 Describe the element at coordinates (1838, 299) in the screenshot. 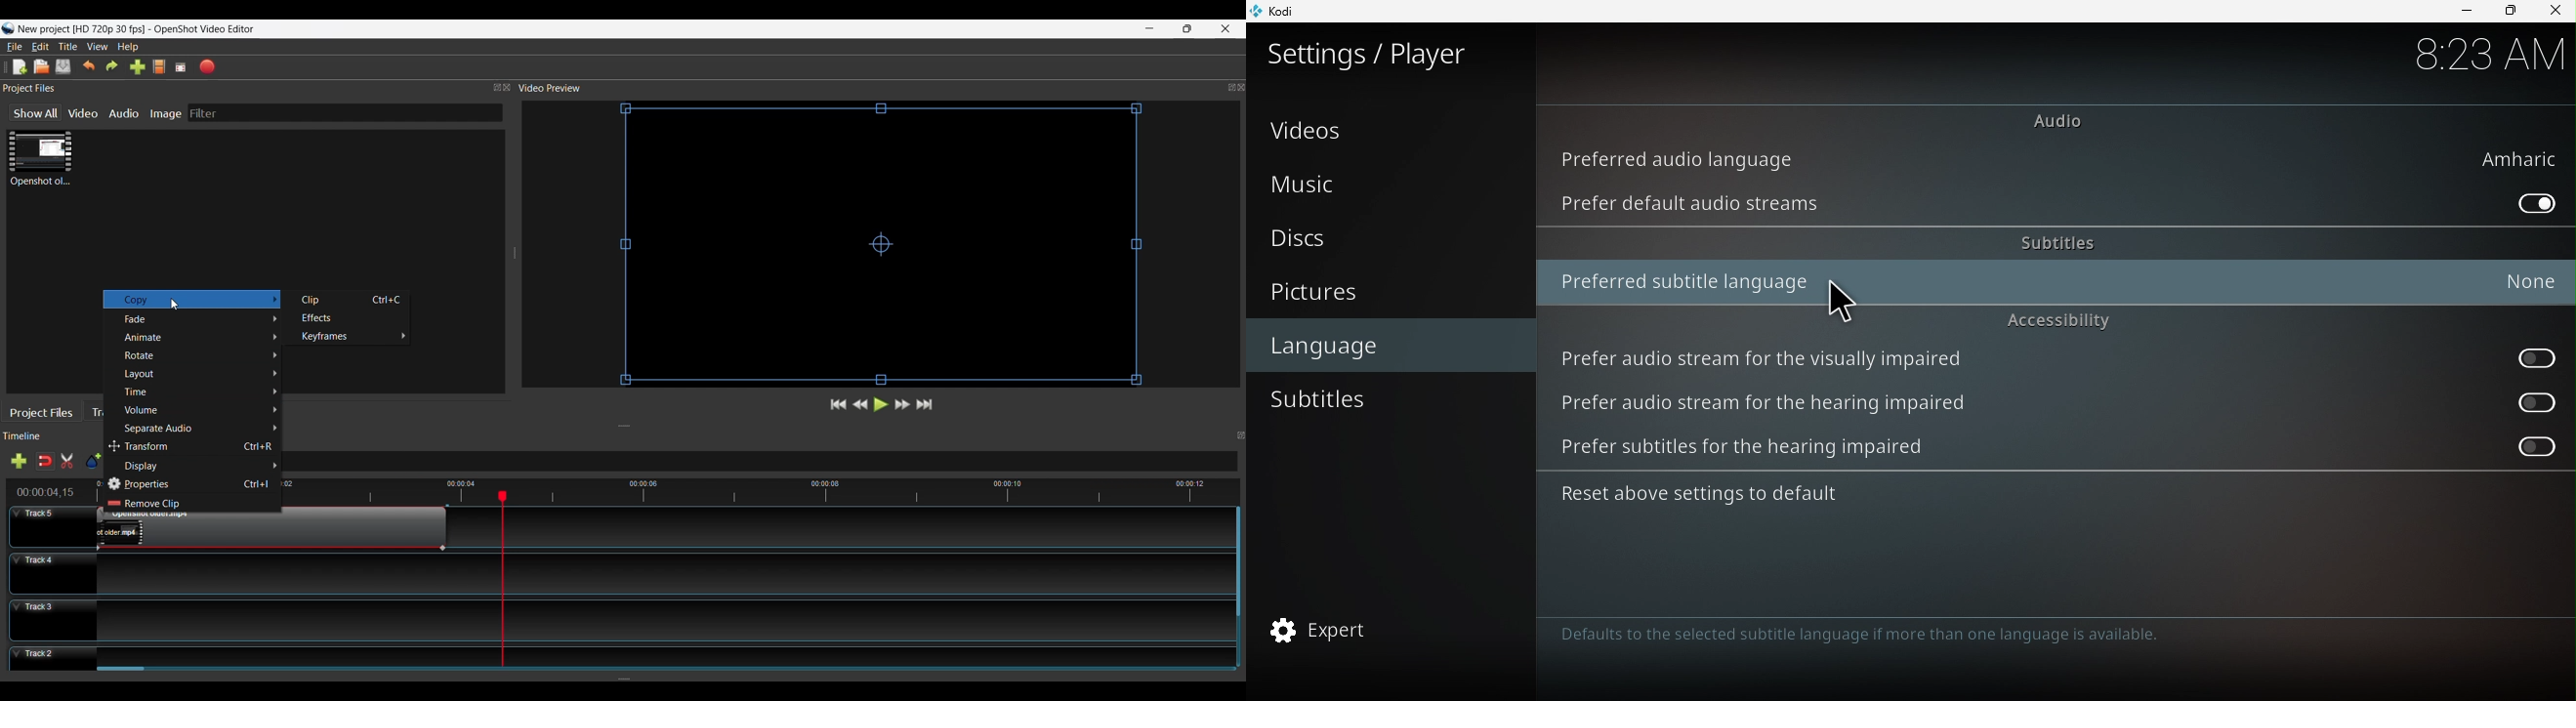

I see `cursor` at that location.